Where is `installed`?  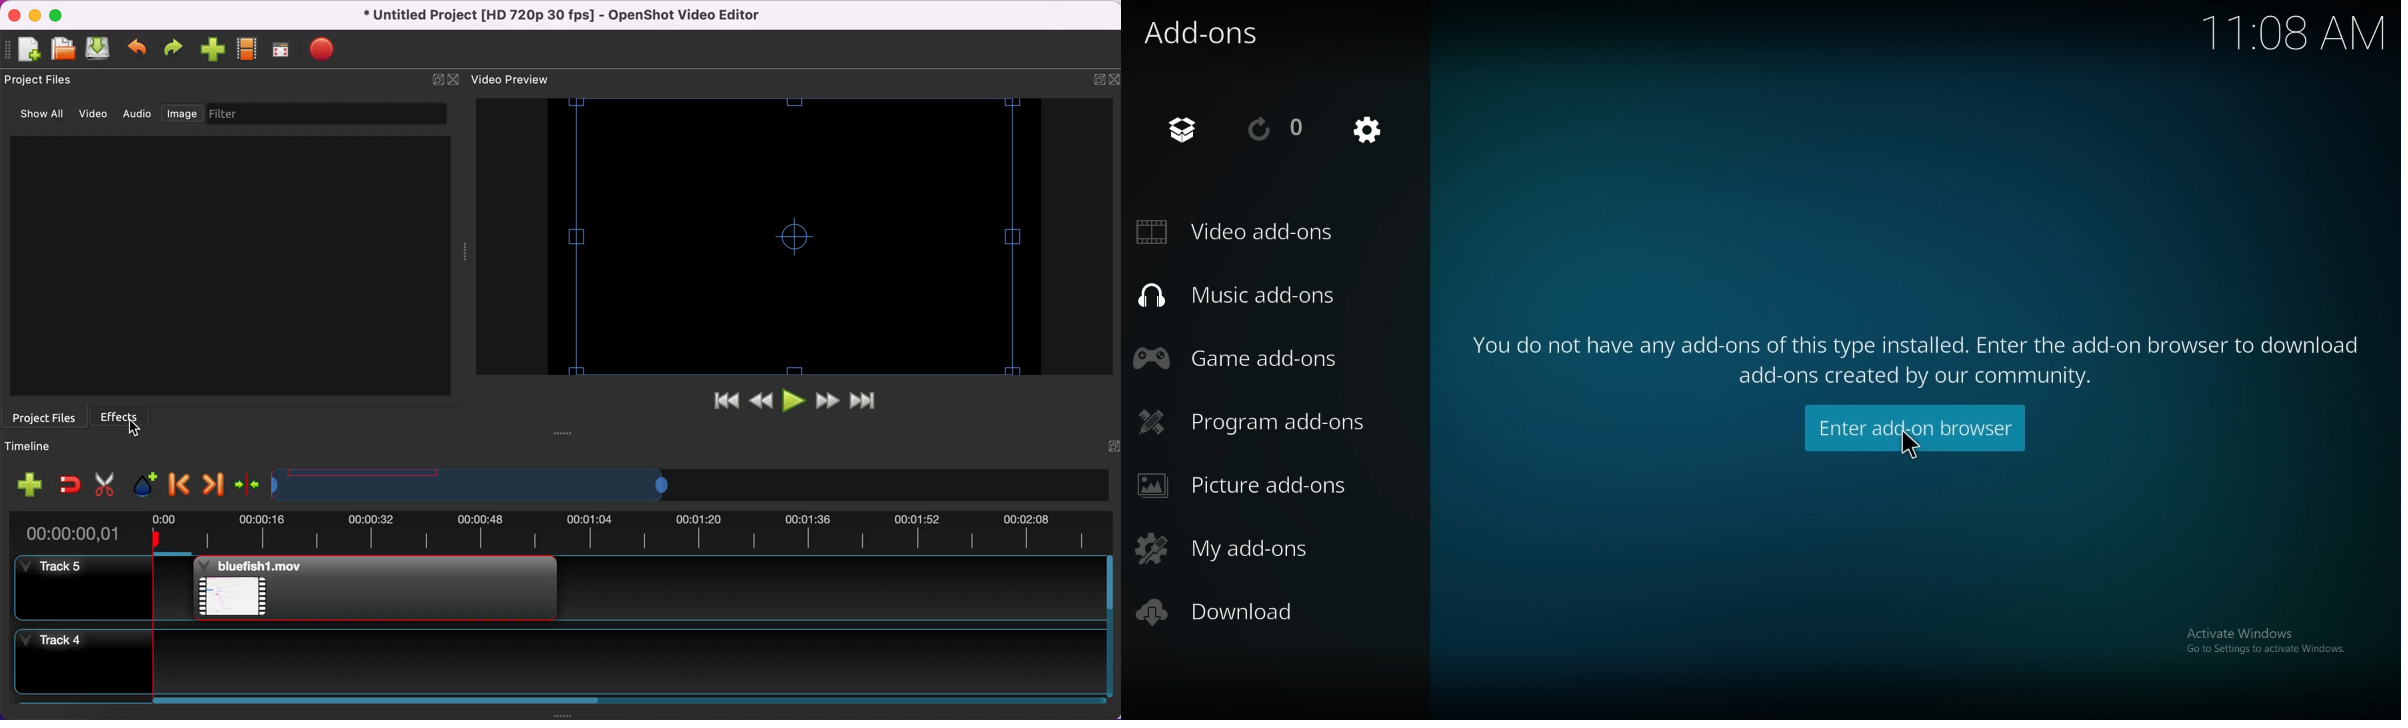
installed is located at coordinates (1184, 130).